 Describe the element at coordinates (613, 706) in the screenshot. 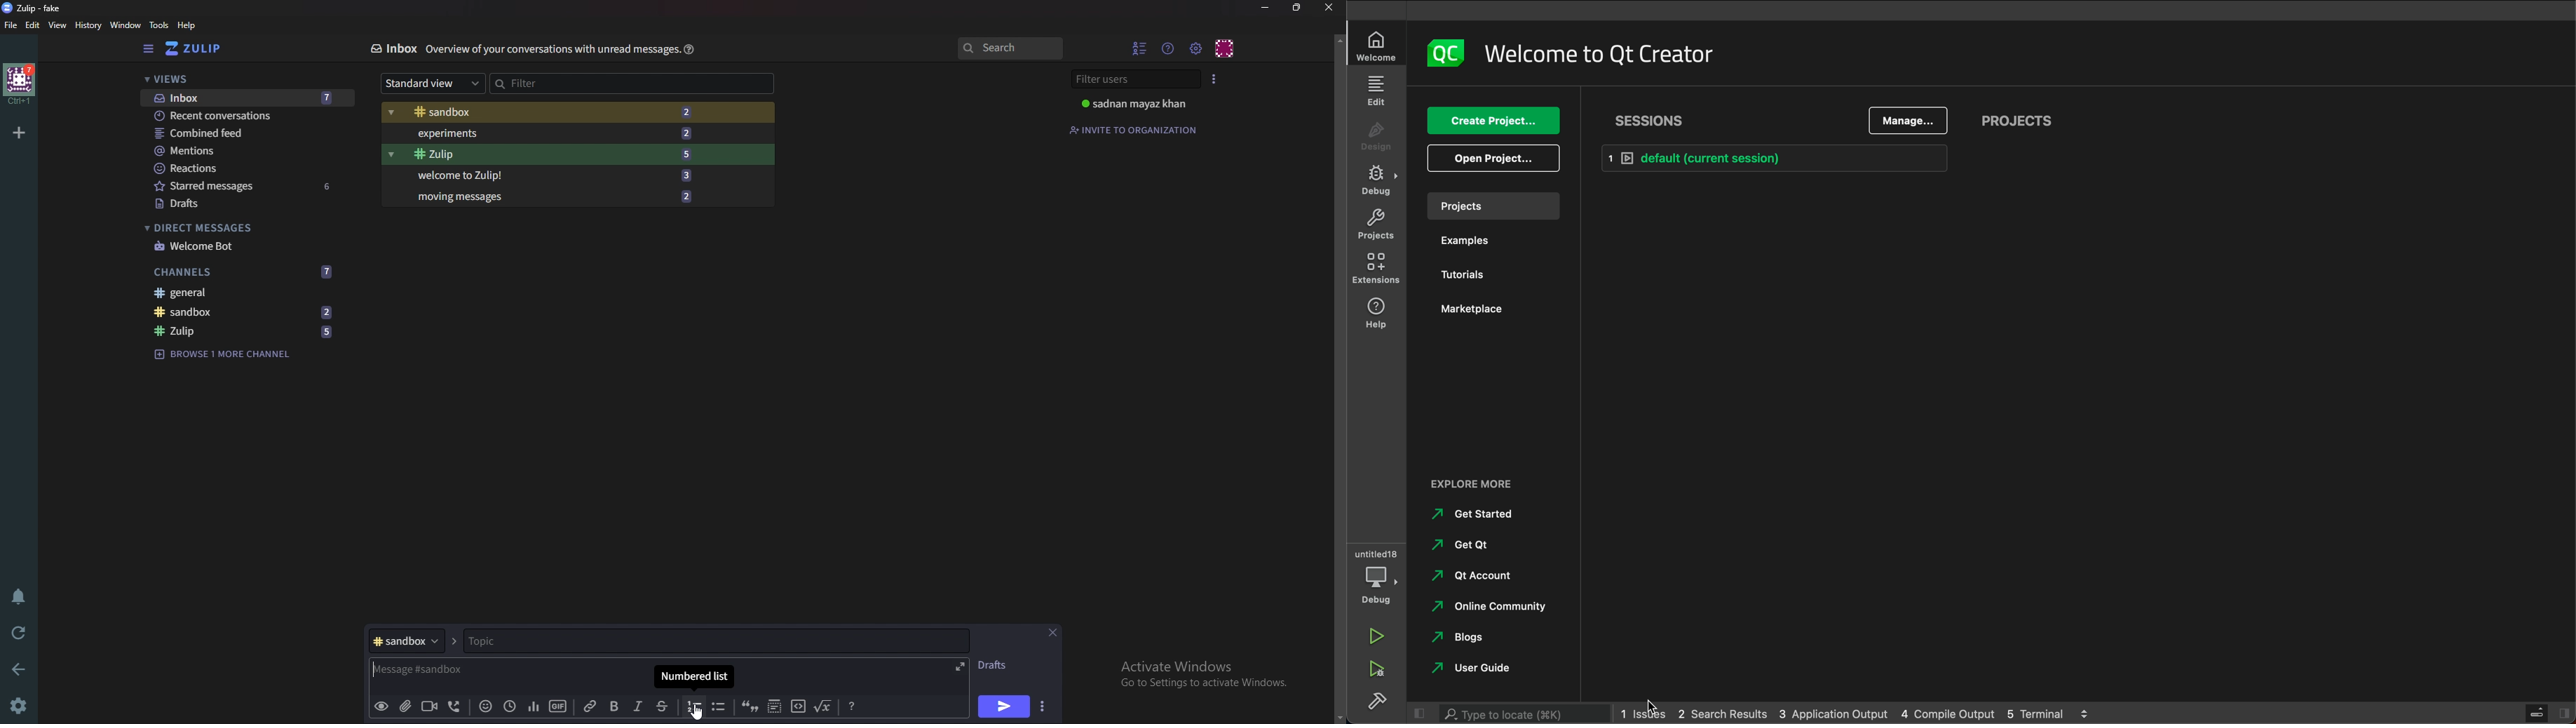

I see `bold` at that location.